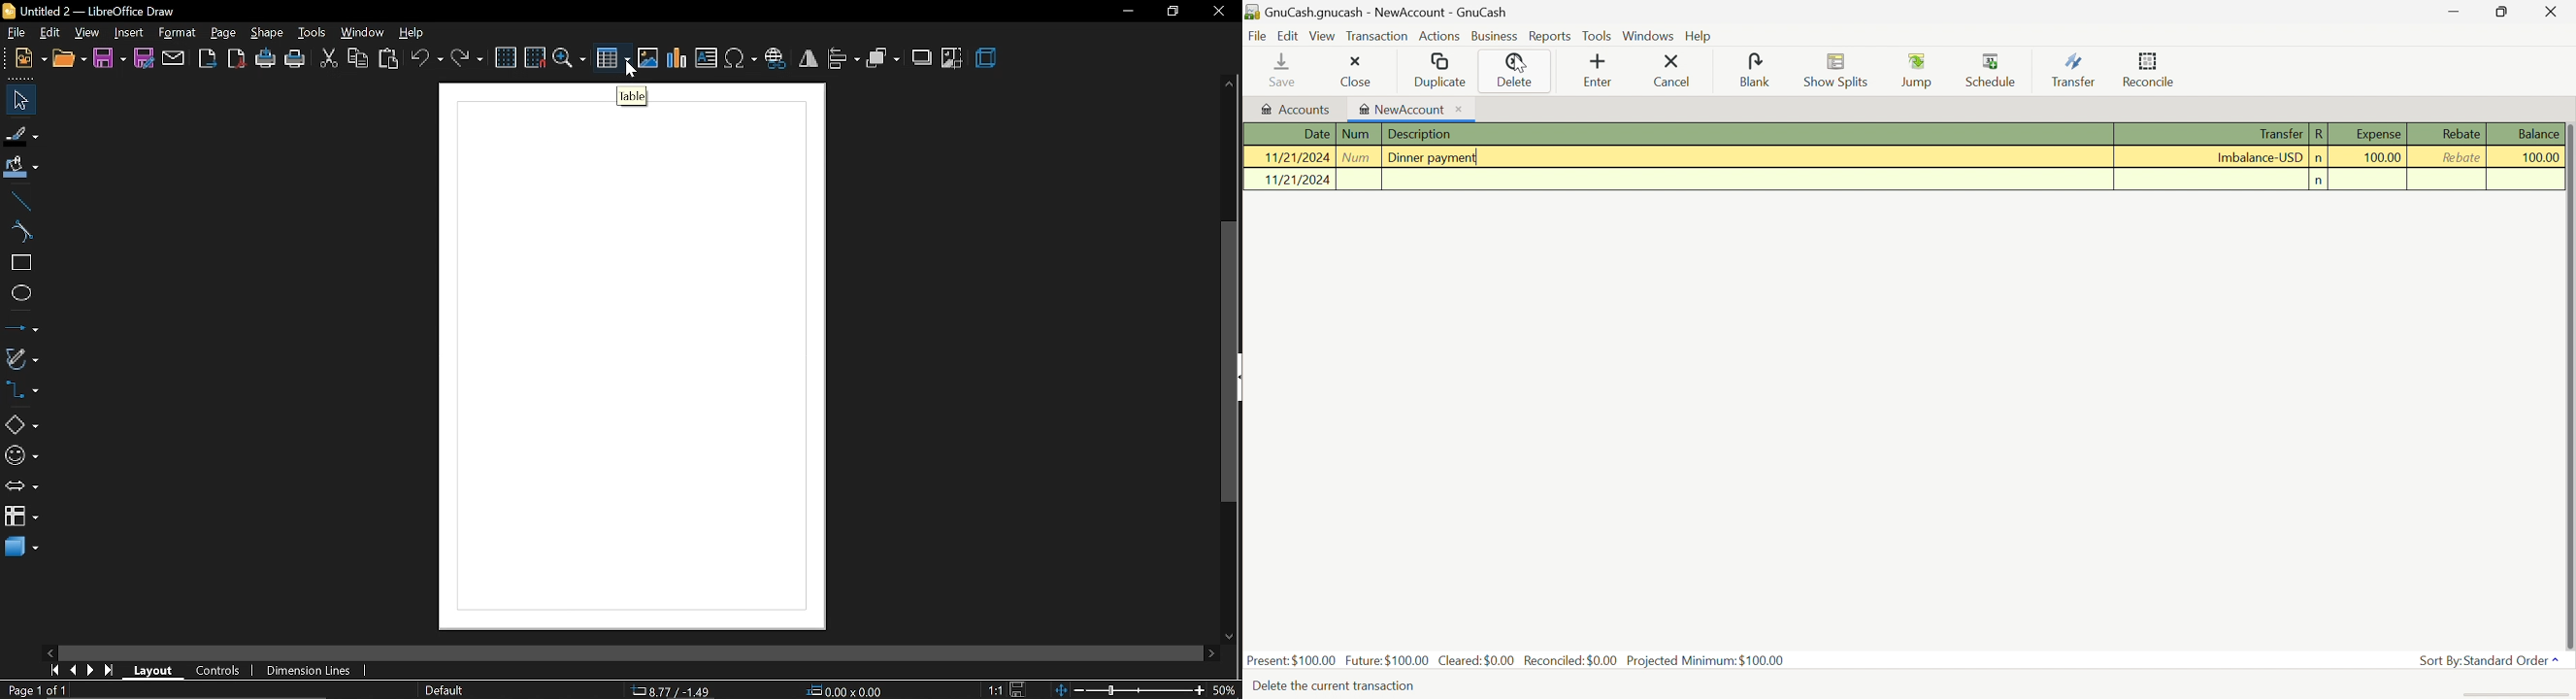 Image resolution: width=2576 pixels, height=700 pixels. What do you see at coordinates (22, 137) in the screenshot?
I see `fill line` at bounding box center [22, 137].